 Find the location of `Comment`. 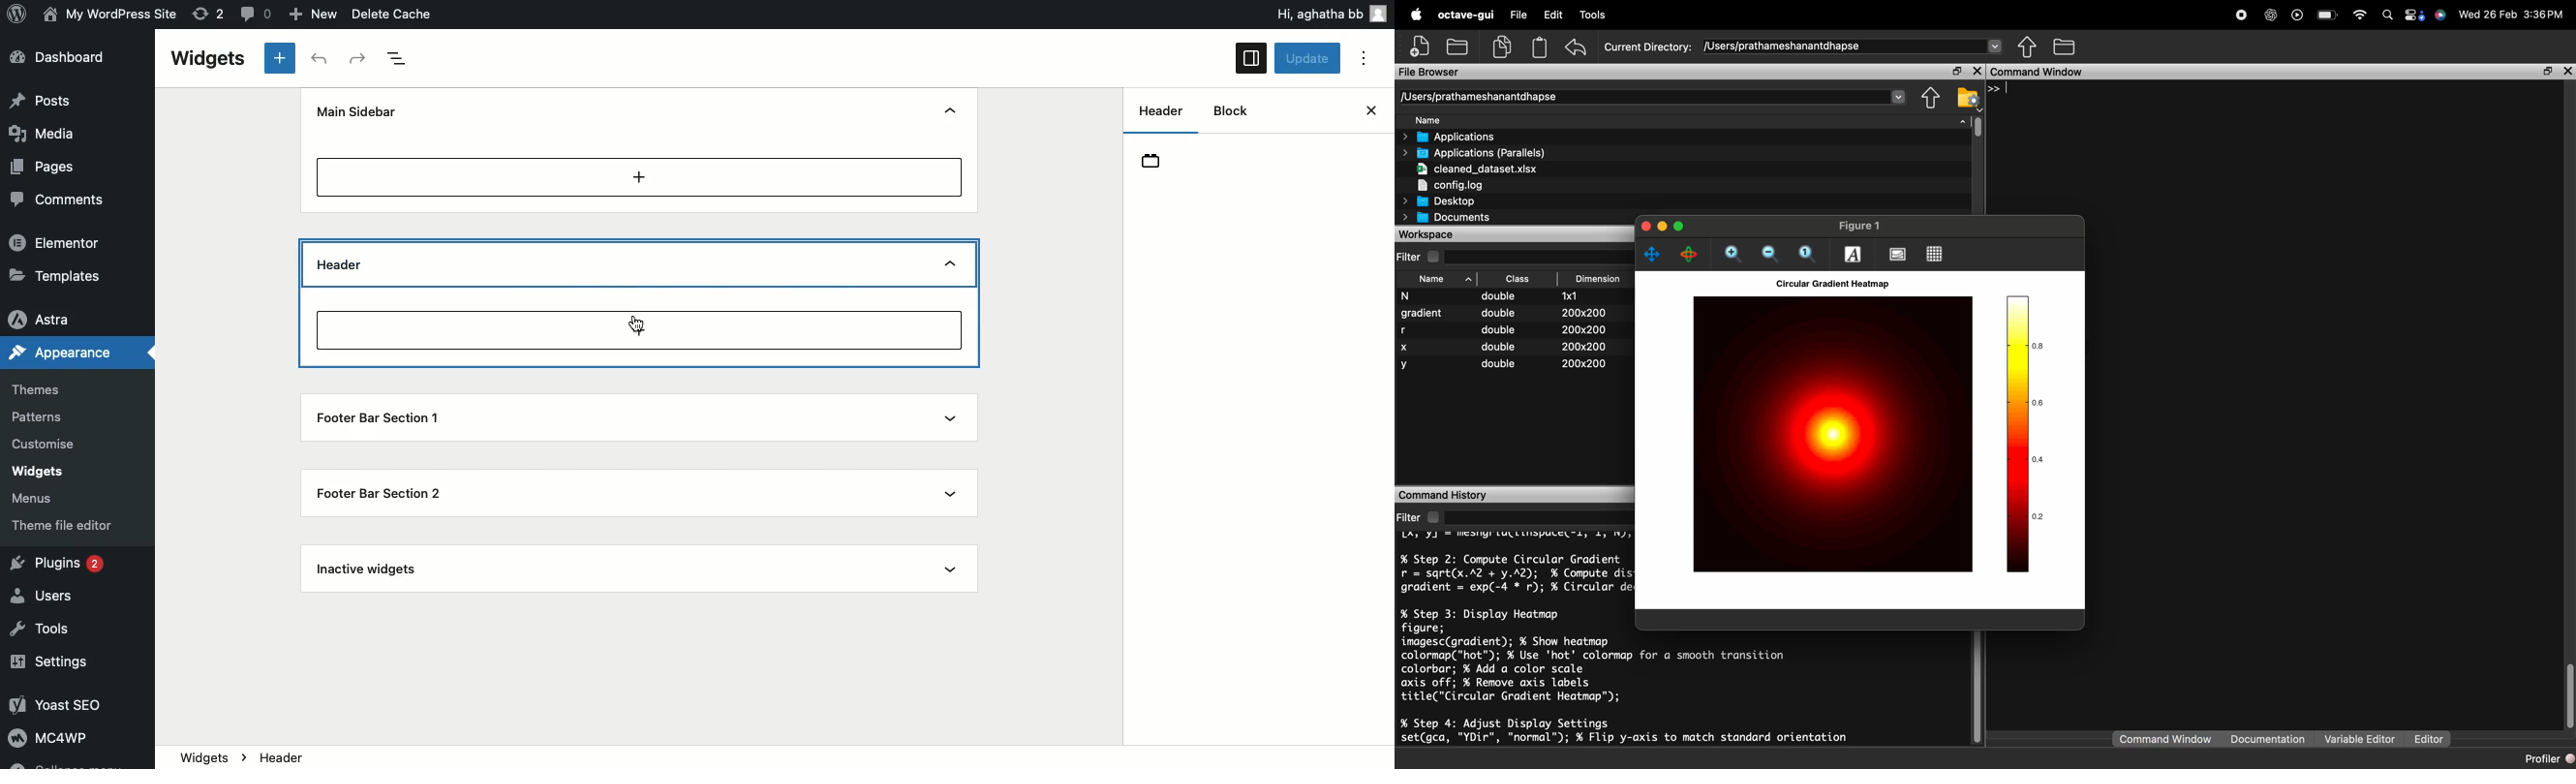

Comment is located at coordinates (253, 13).